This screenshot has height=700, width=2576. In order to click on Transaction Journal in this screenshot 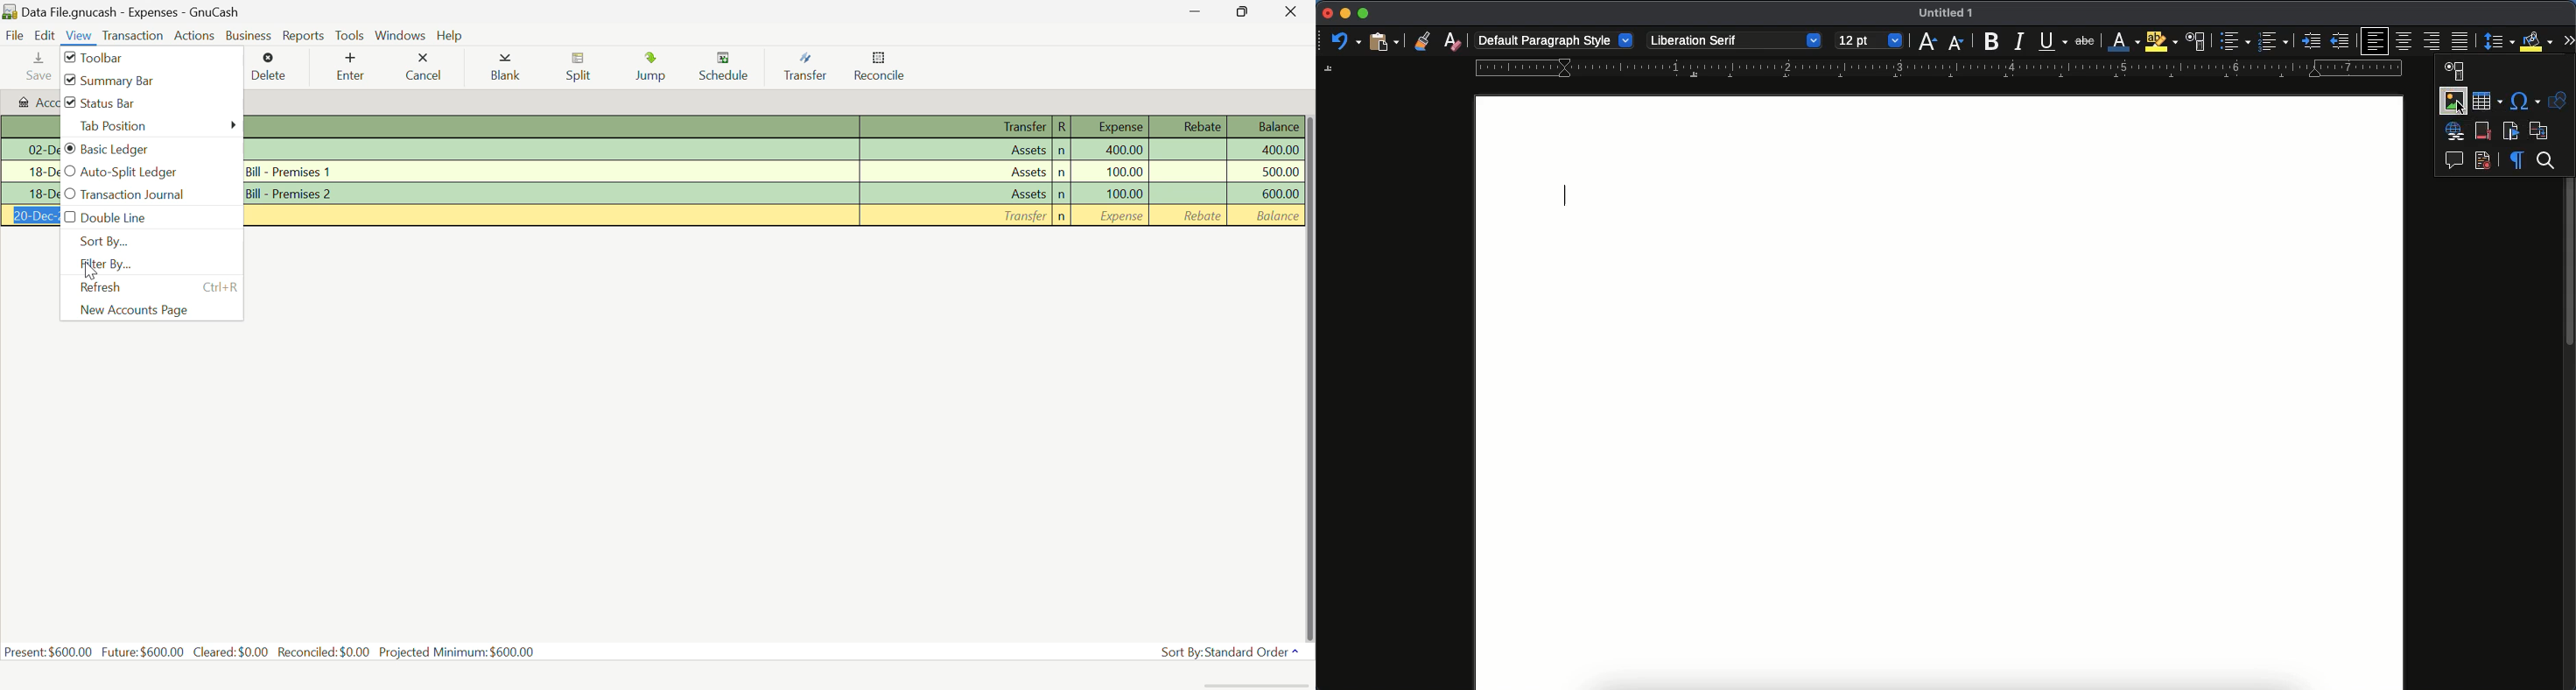, I will do `click(151, 195)`.